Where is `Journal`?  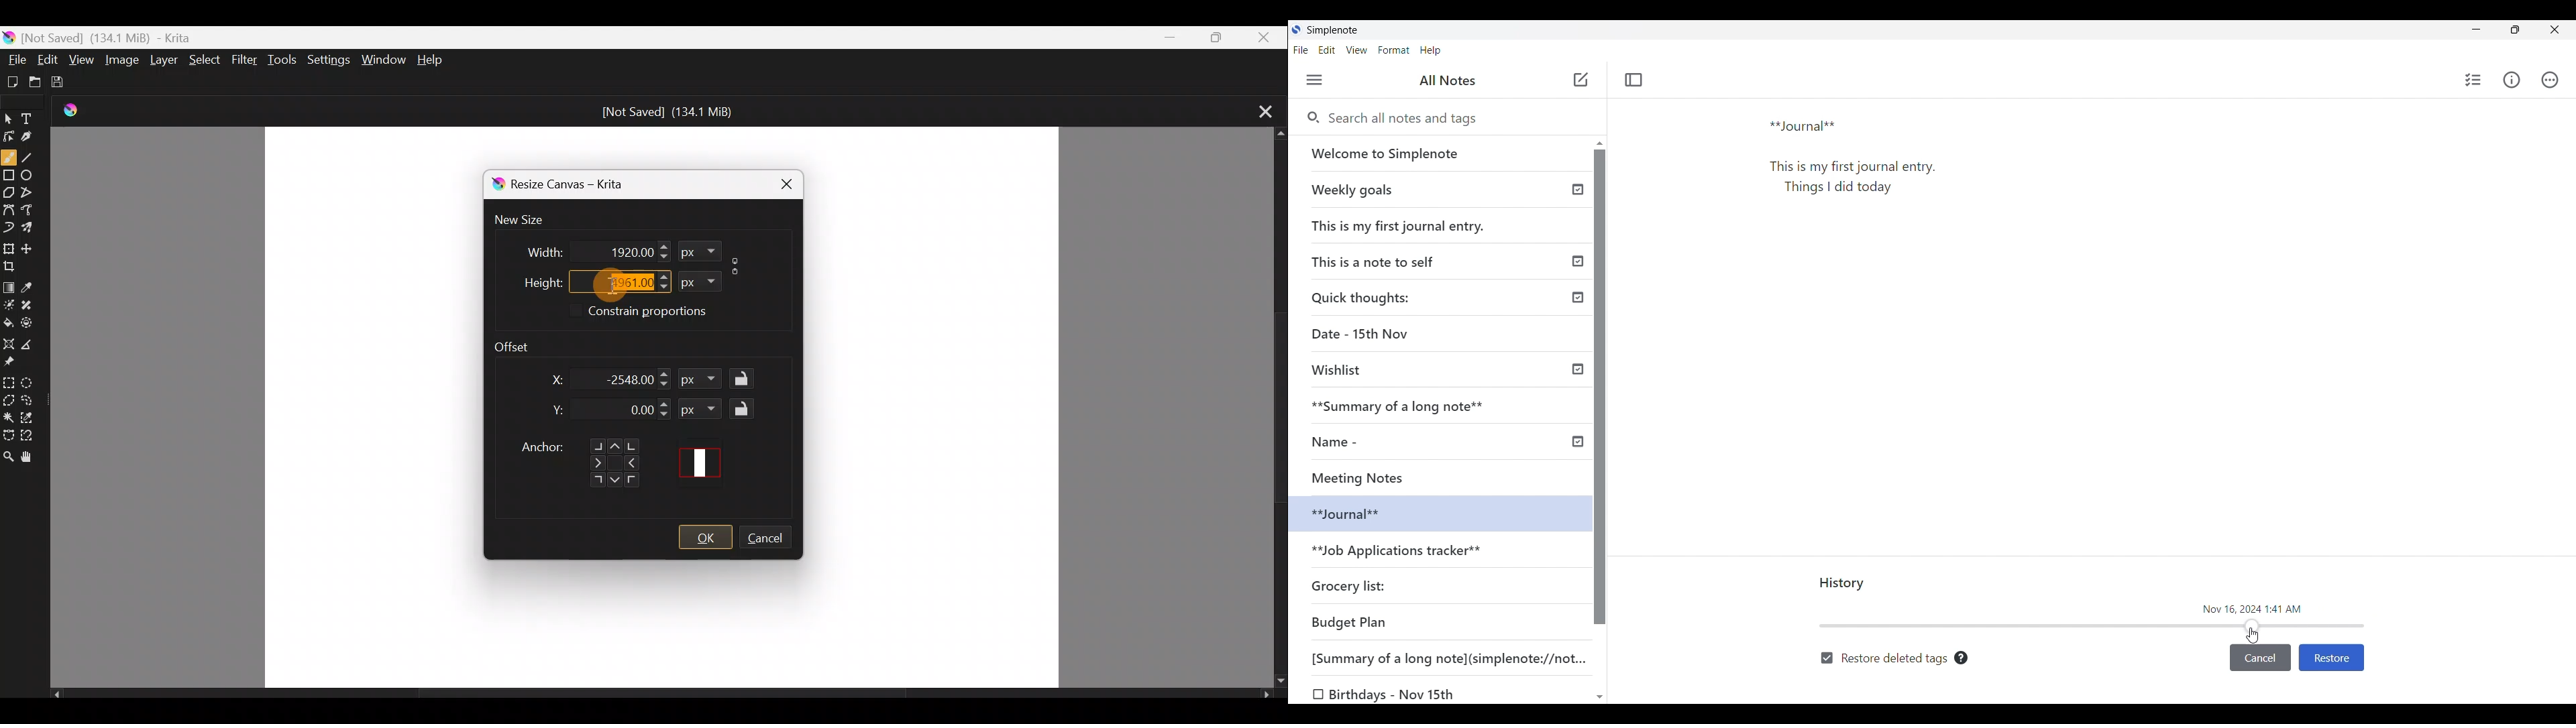
Journal is located at coordinates (1858, 176).